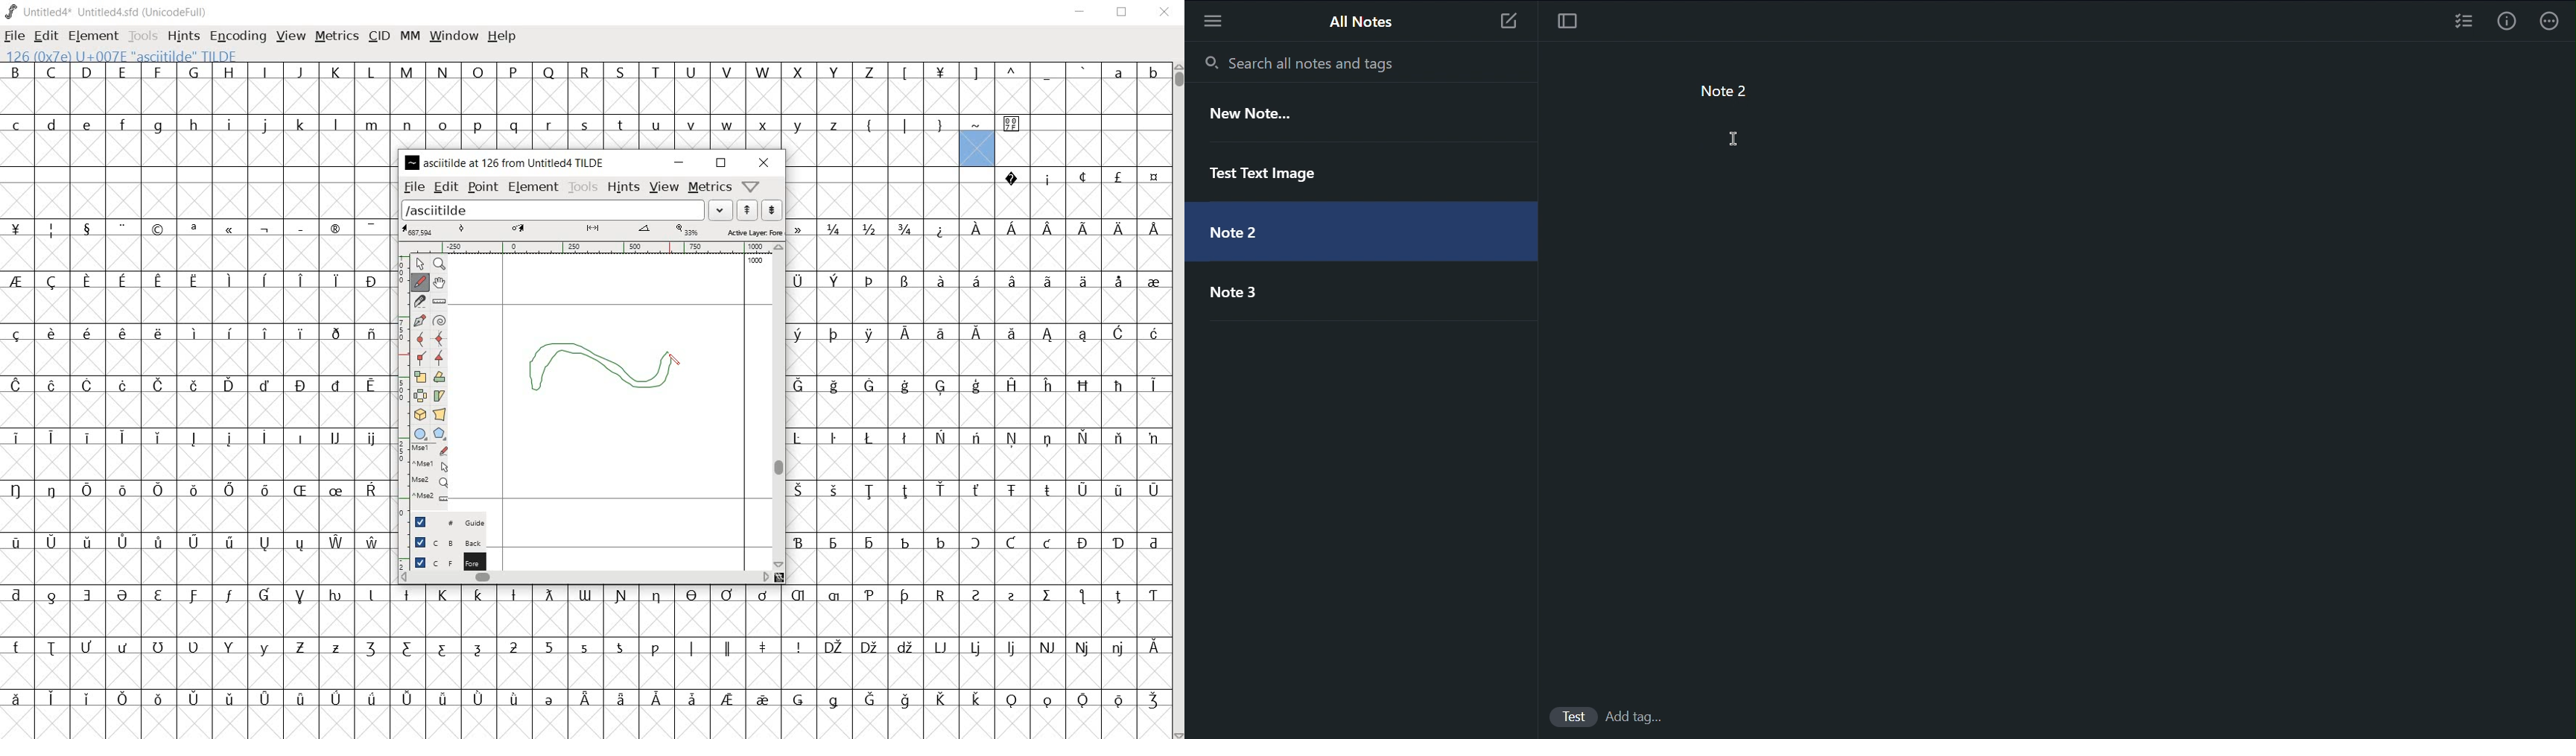 Image resolution: width=2576 pixels, height=756 pixels. I want to click on MINIMIZE, so click(1082, 14).